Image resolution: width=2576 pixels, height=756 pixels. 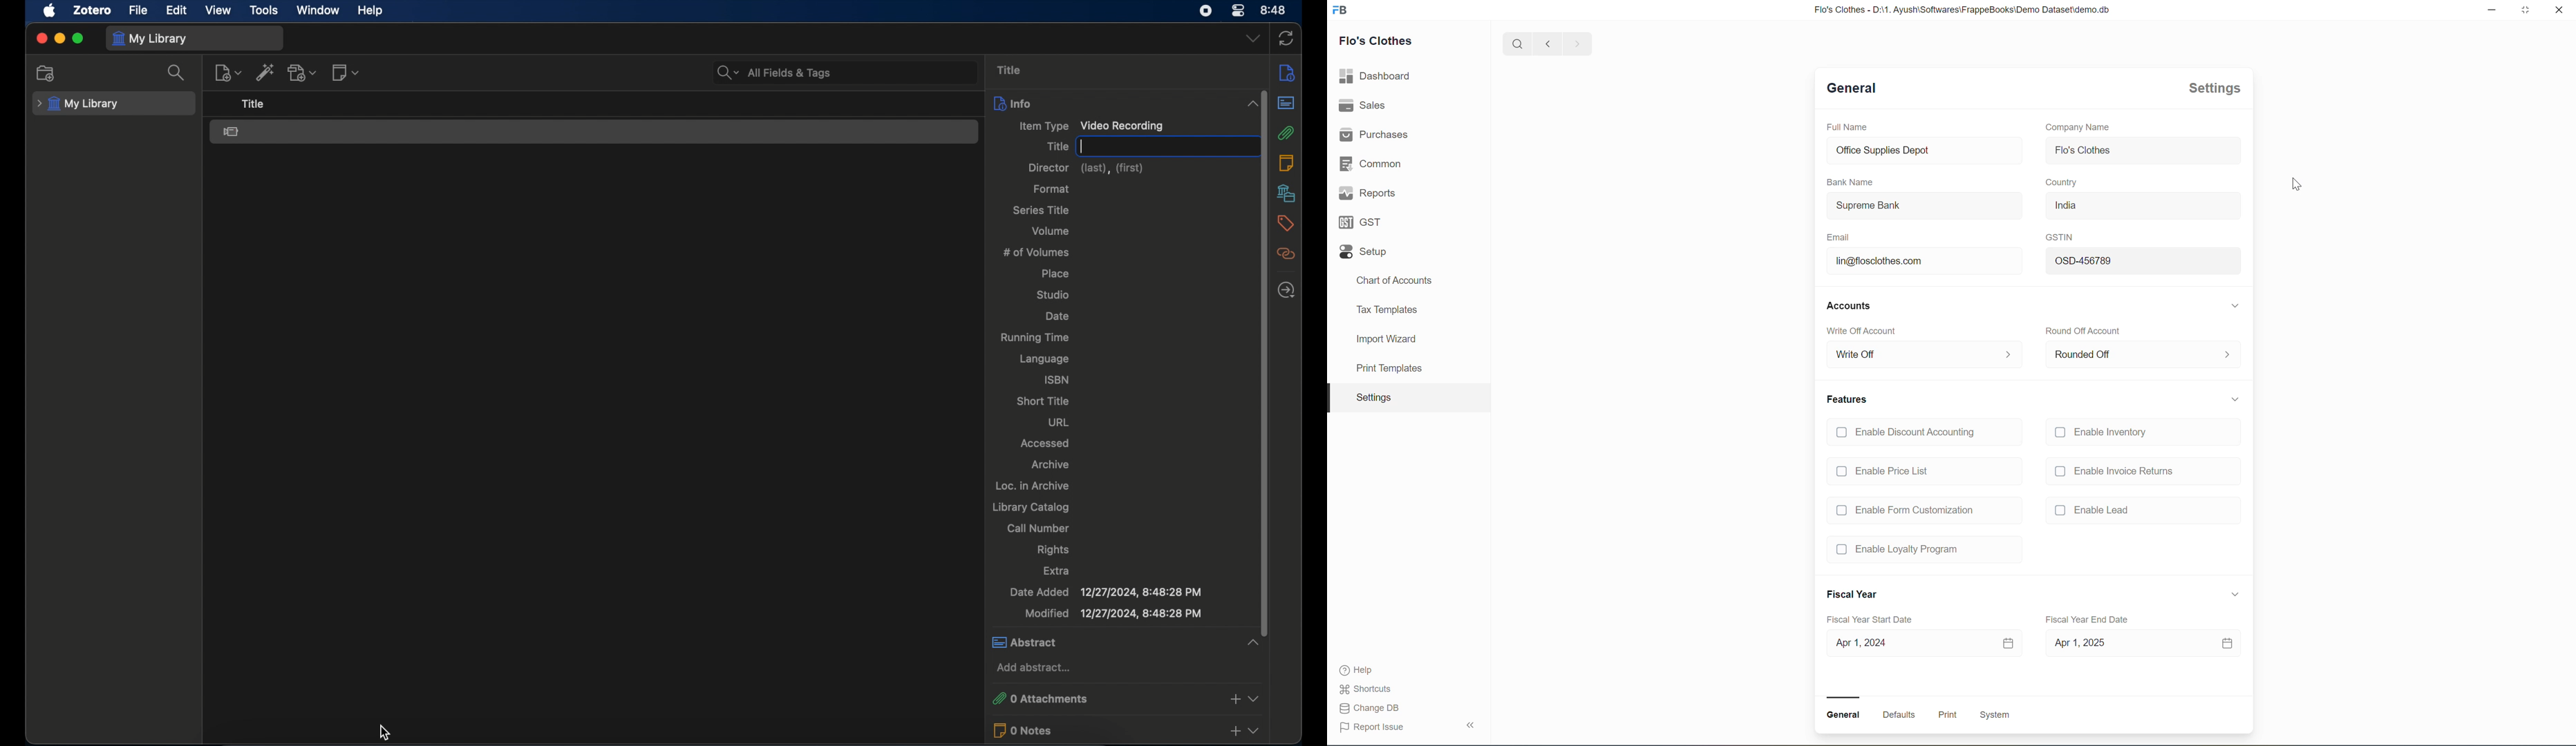 What do you see at coordinates (1369, 708) in the screenshot?
I see `Change DB` at bounding box center [1369, 708].